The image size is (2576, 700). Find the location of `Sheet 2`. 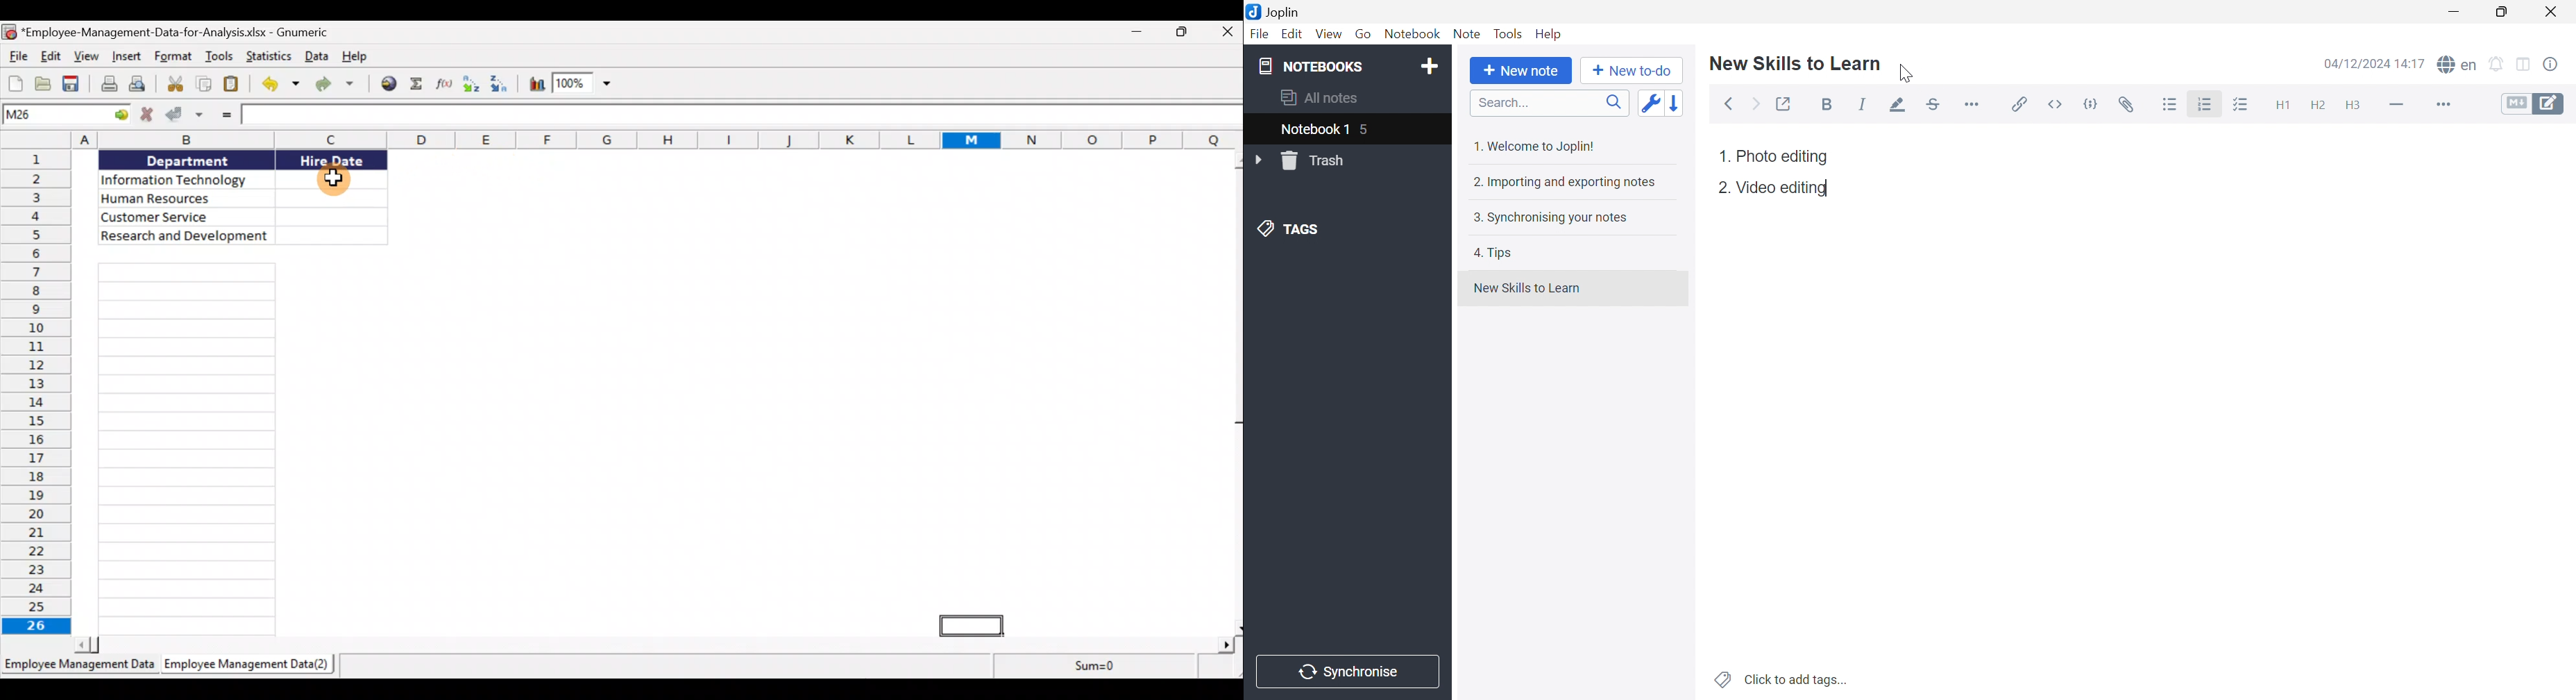

Sheet 2 is located at coordinates (253, 668).